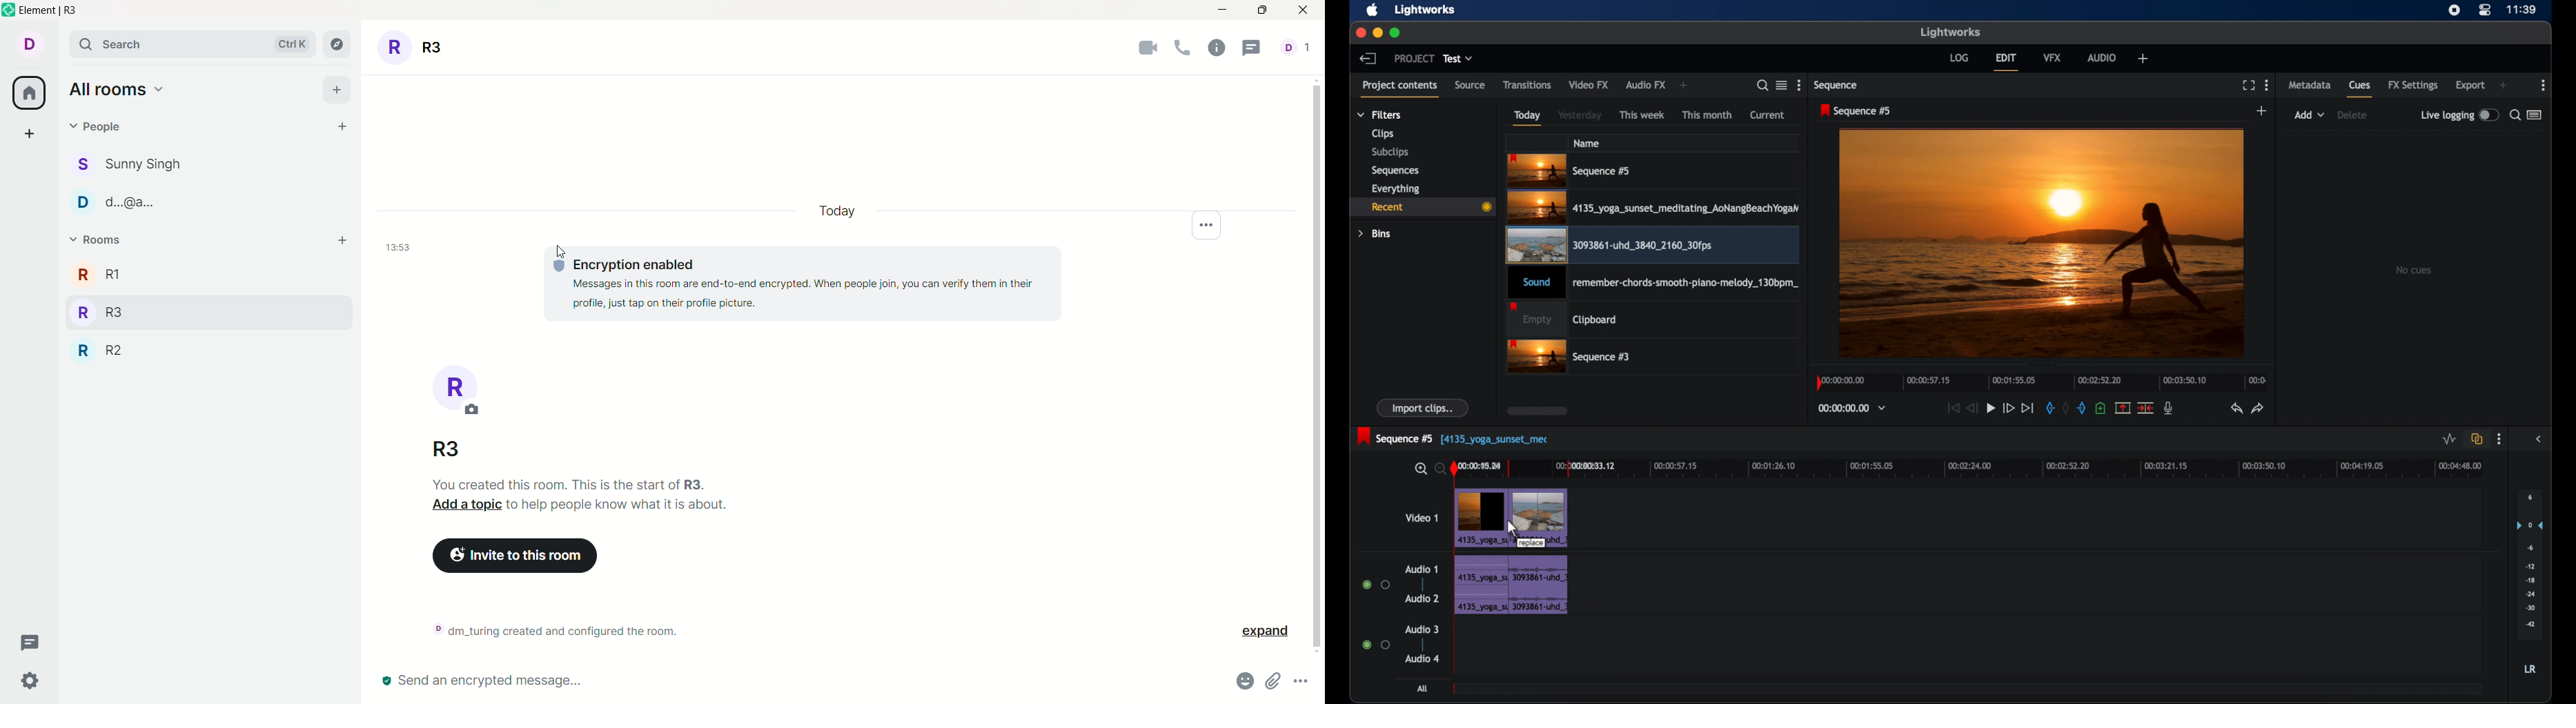 The width and height of the screenshot is (2576, 728). What do you see at coordinates (2008, 408) in the screenshot?
I see `fast forward` at bounding box center [2008, 408].